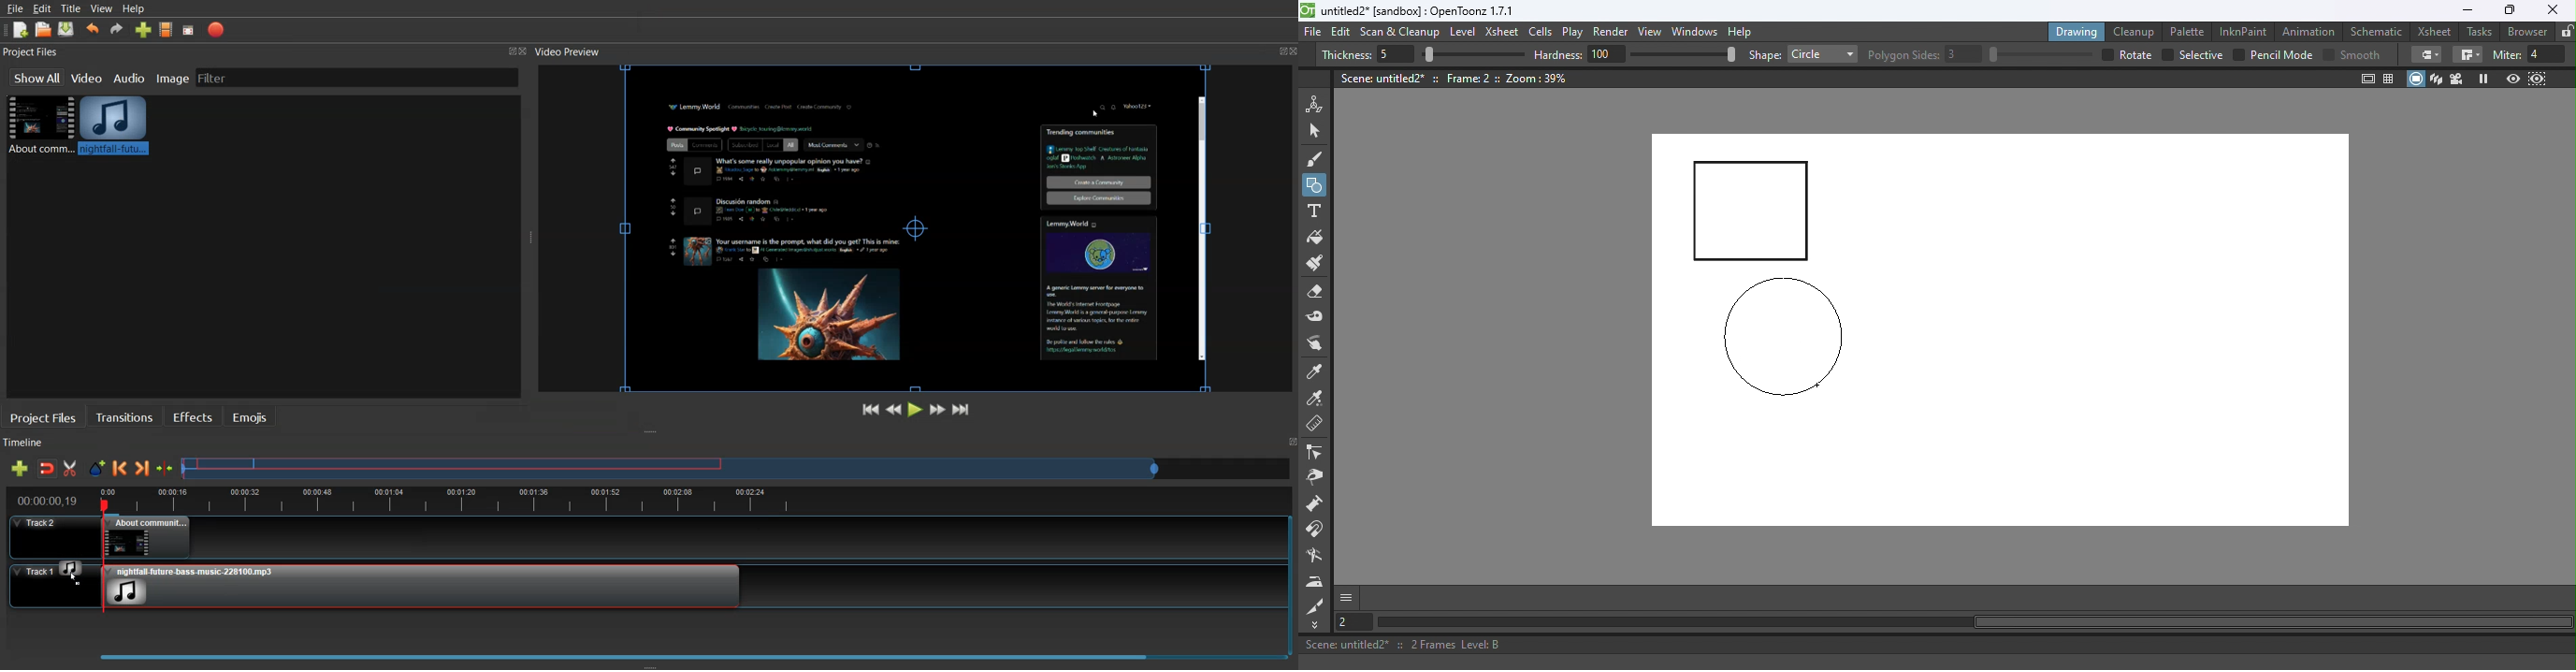 This screenshot has width=2576, height=672. What do you see at coordinates (1473, 55) in the screenshot?
I see `slider` at bounding box center [1473, 55].